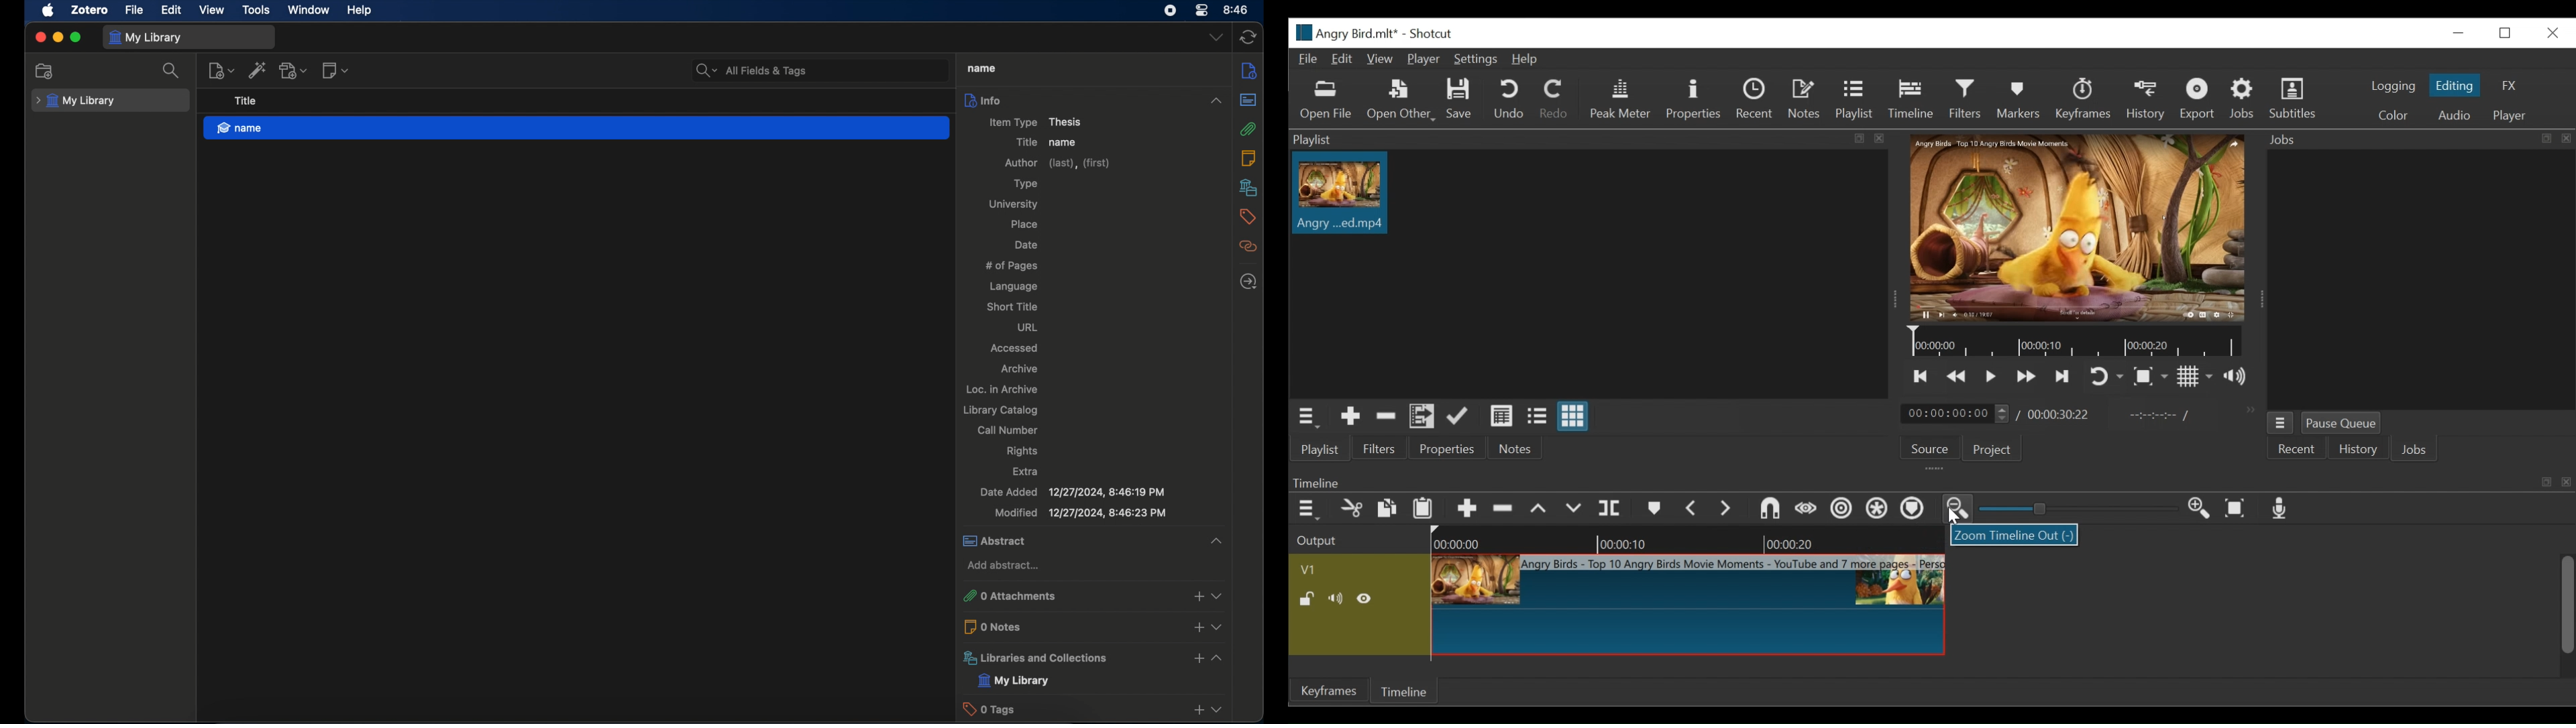 This screenshot has height=728, width=2576. Describe the element at coordinates (1990, 377) in the screenshot. I see `Toggle play or pause (space)` at that location.